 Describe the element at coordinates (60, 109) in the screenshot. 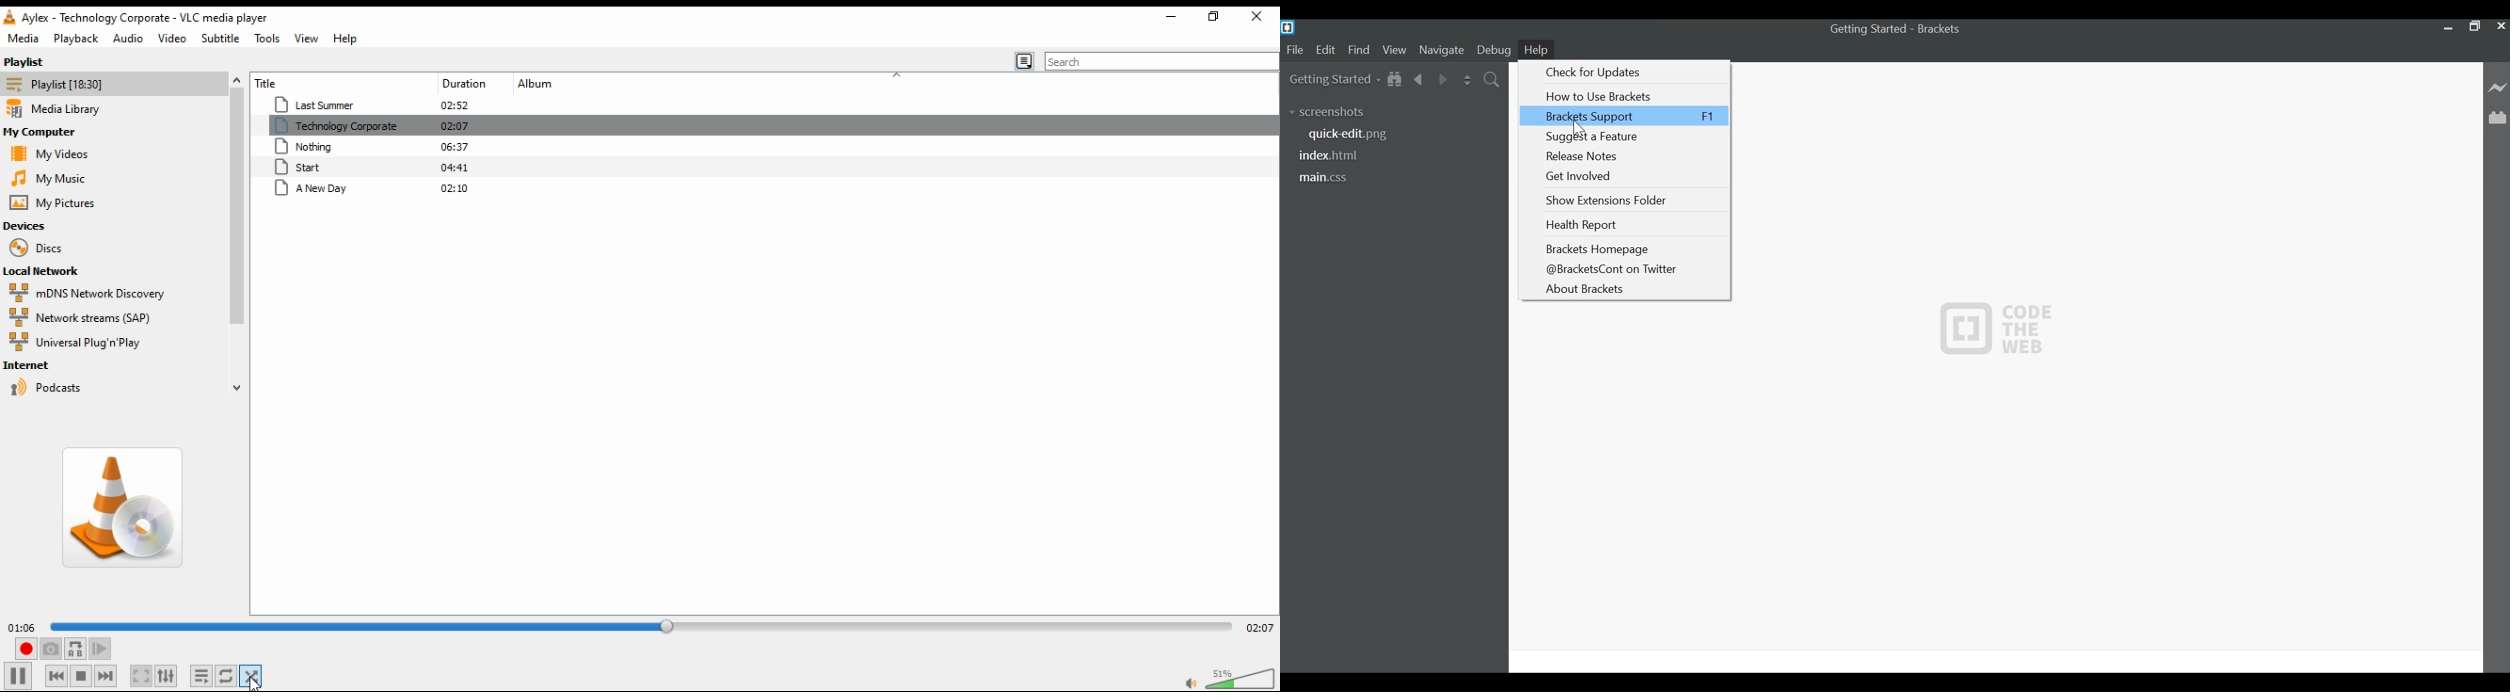

I see `media library` at that location.